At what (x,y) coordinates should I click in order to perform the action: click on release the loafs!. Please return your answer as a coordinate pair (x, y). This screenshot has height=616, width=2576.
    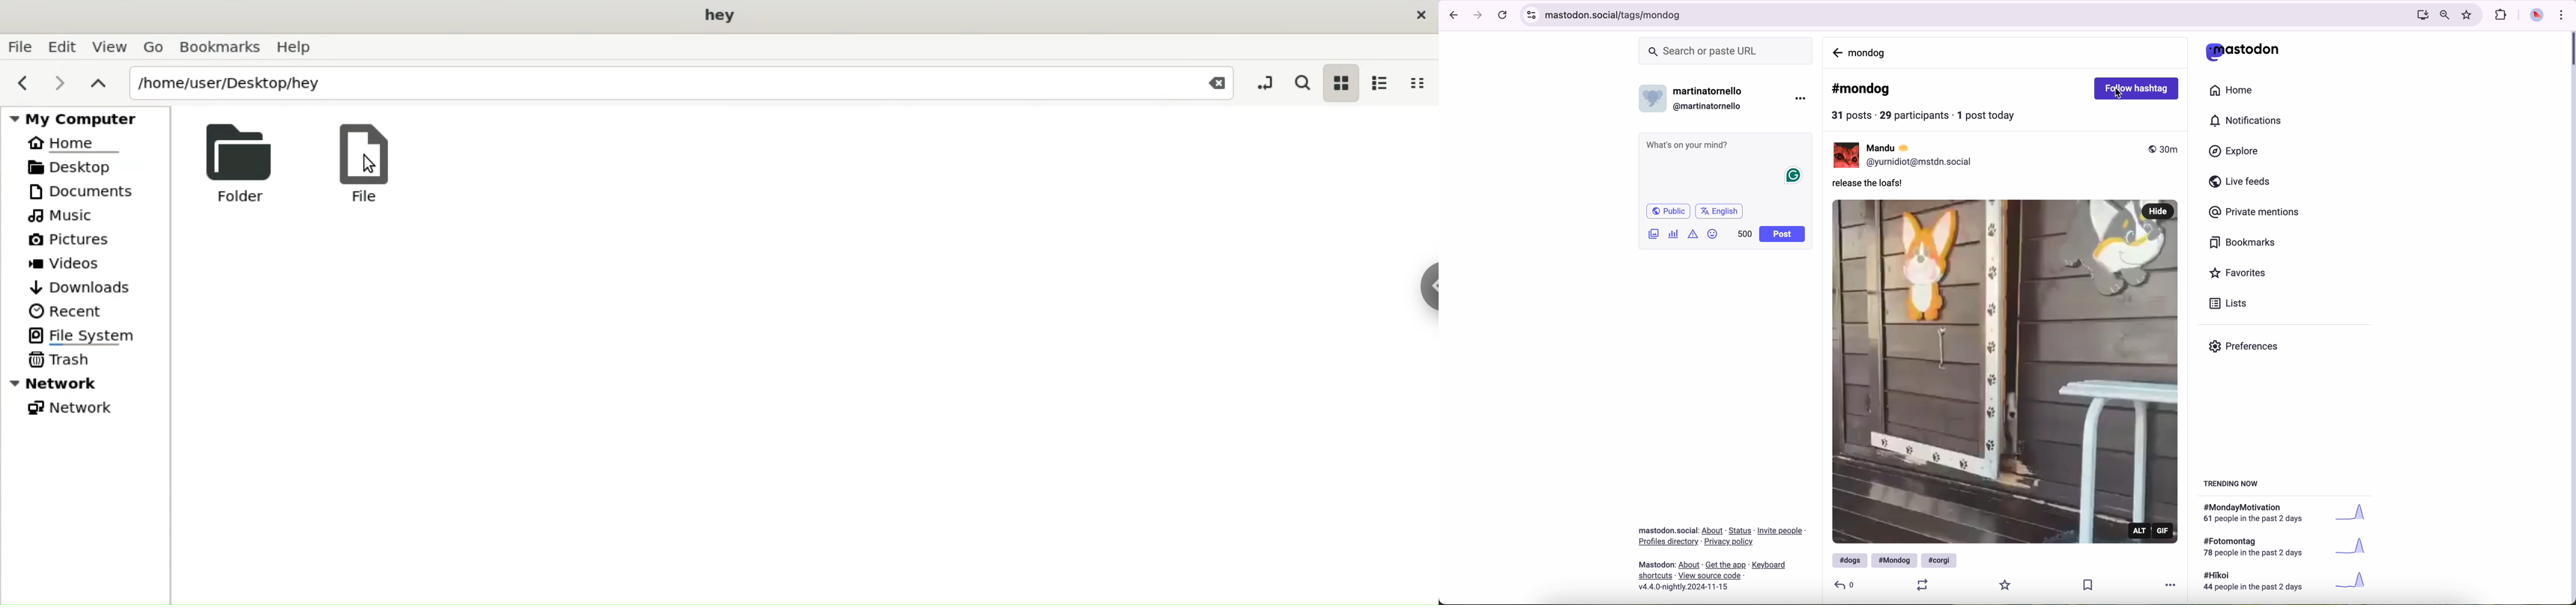
    Looking at the image, I should click on (1872, 185).